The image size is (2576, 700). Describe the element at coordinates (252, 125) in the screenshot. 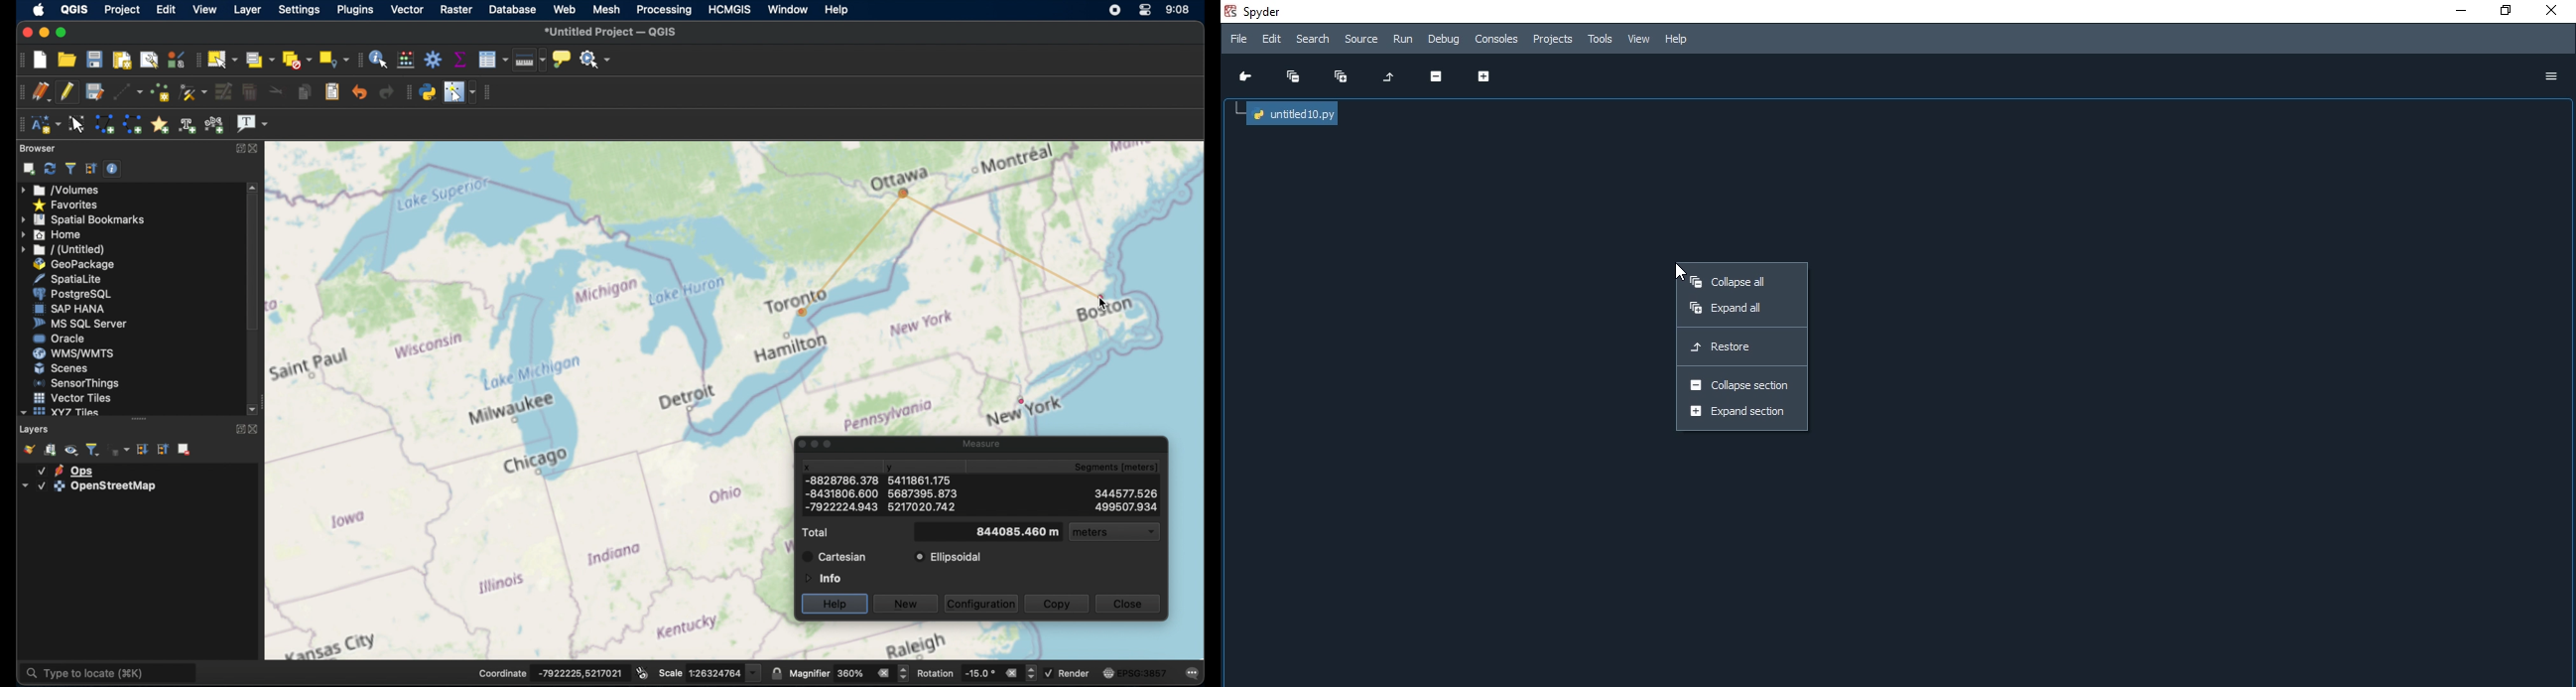

I see `text annotation` at that location.